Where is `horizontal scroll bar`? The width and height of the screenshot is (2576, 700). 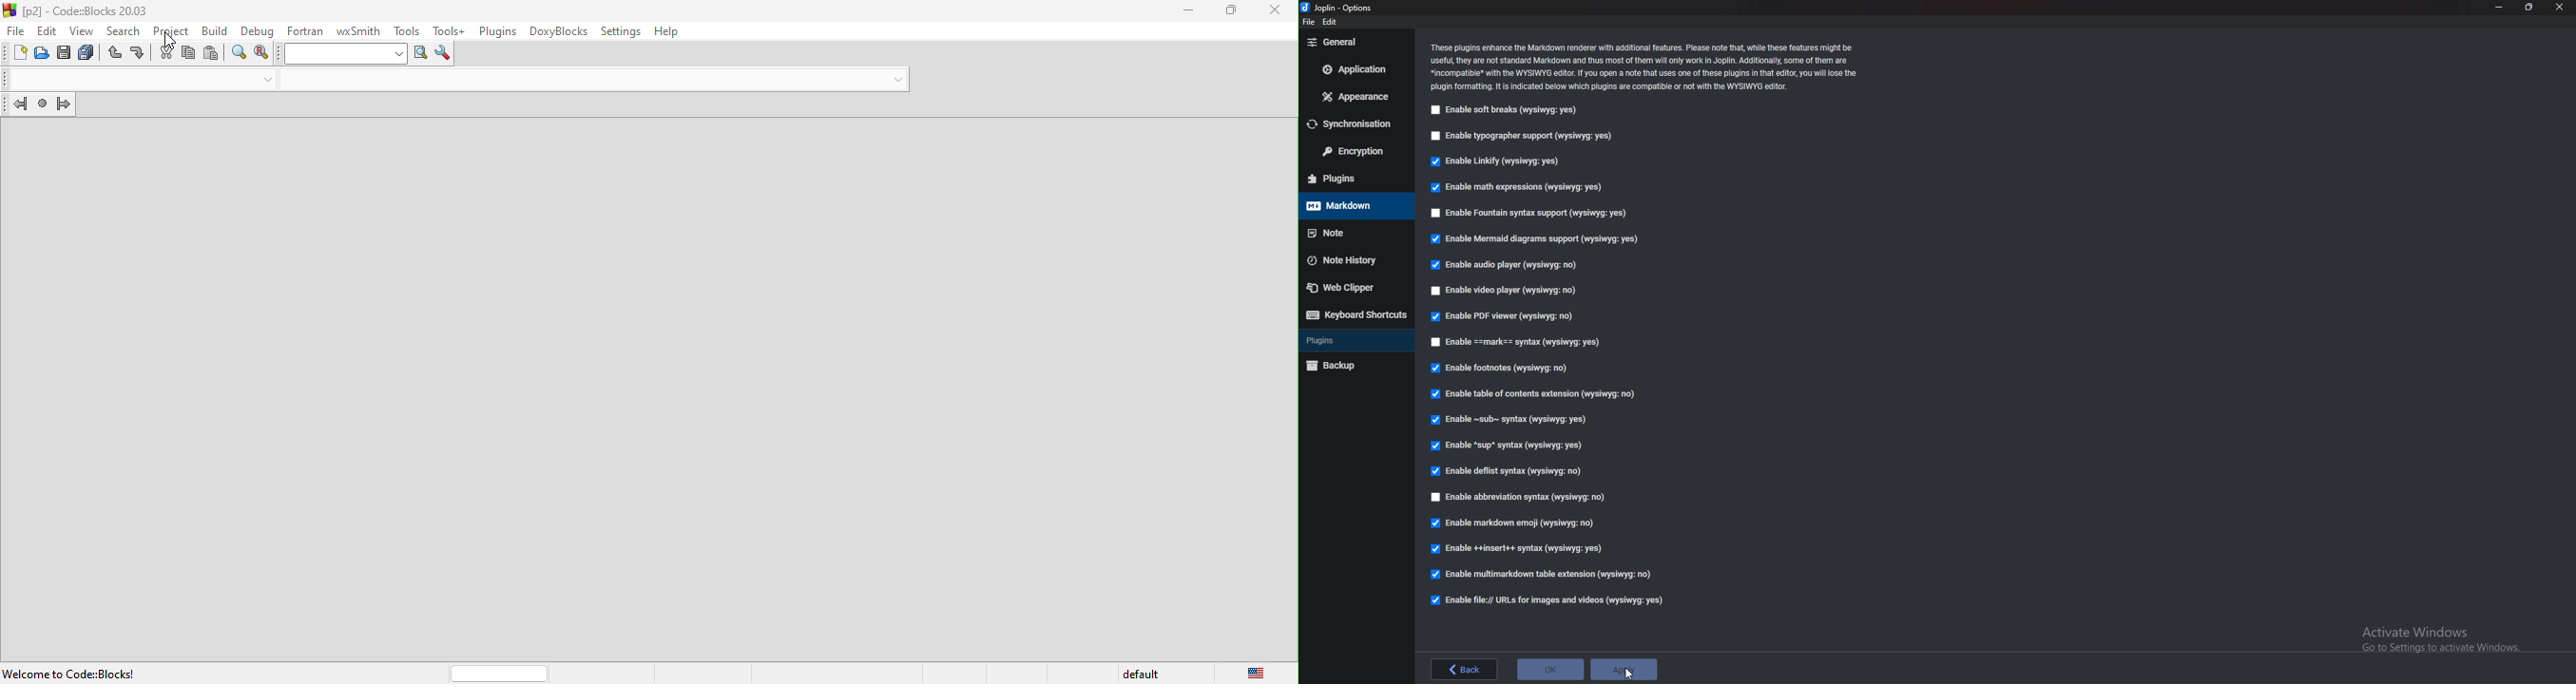 horizontal scroll bar is located at coordinates (500, 674).